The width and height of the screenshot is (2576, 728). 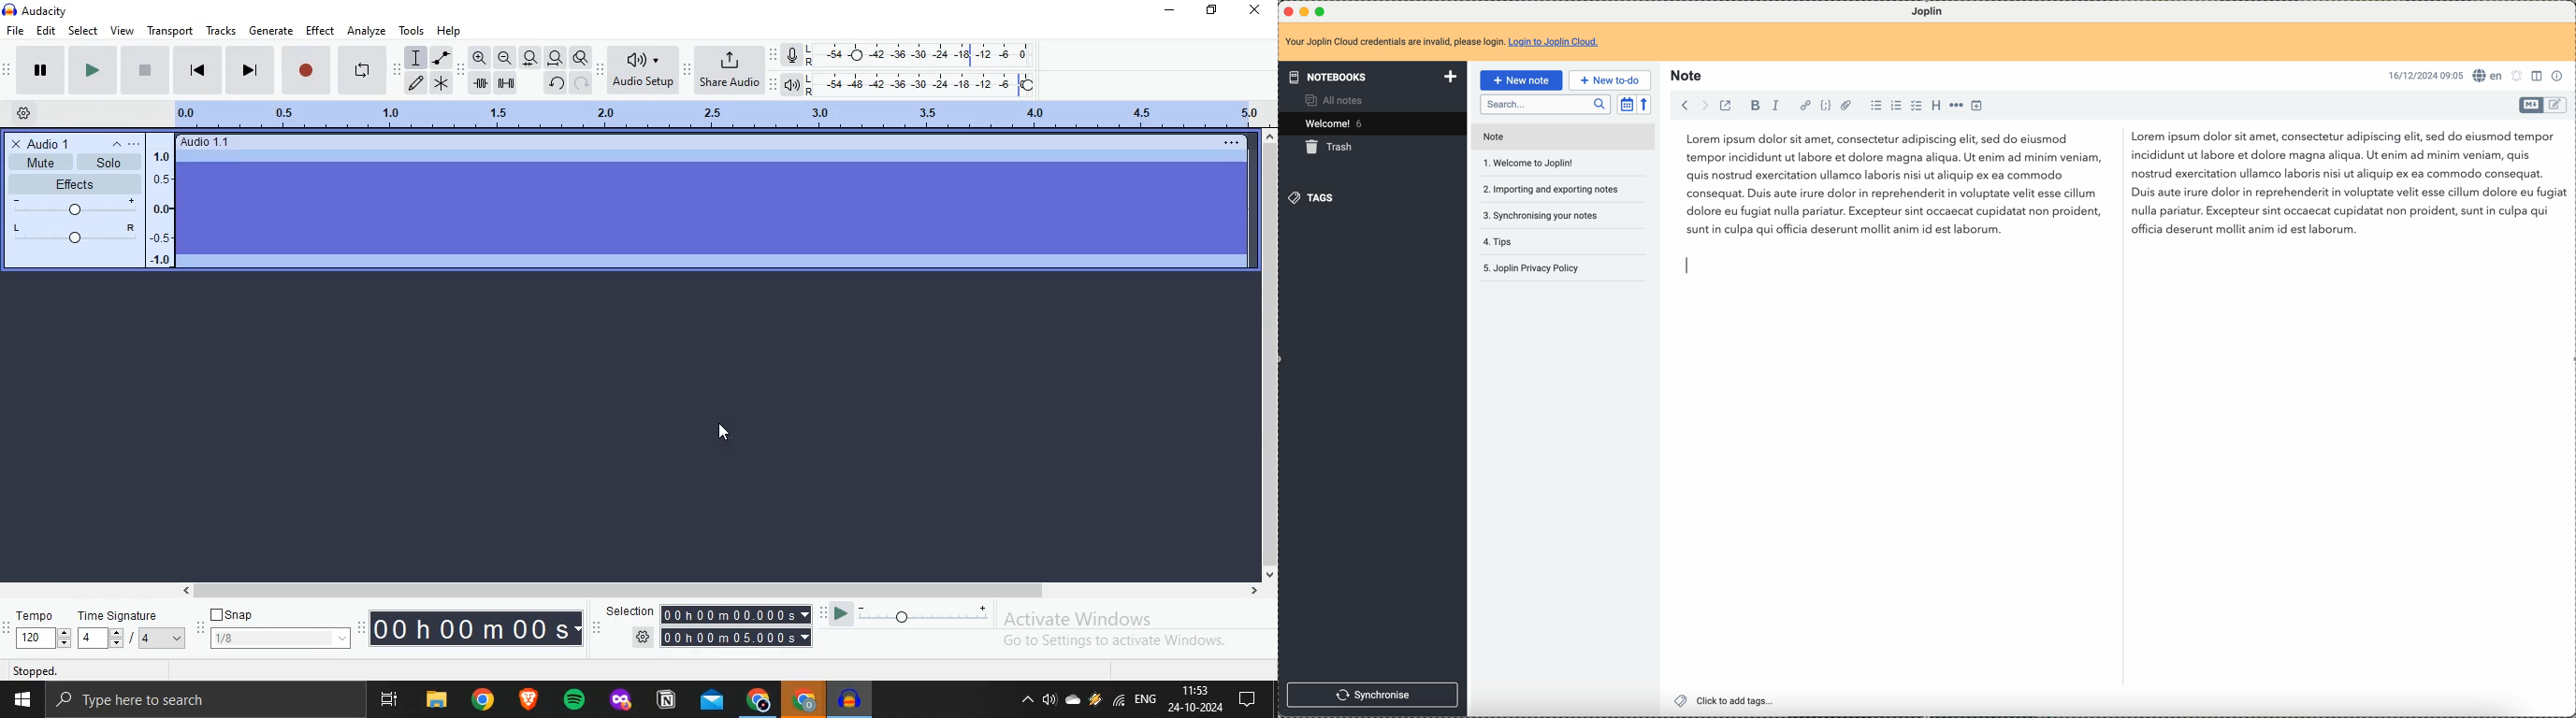 I want to click on attach file, so click(x=1848, y=105).